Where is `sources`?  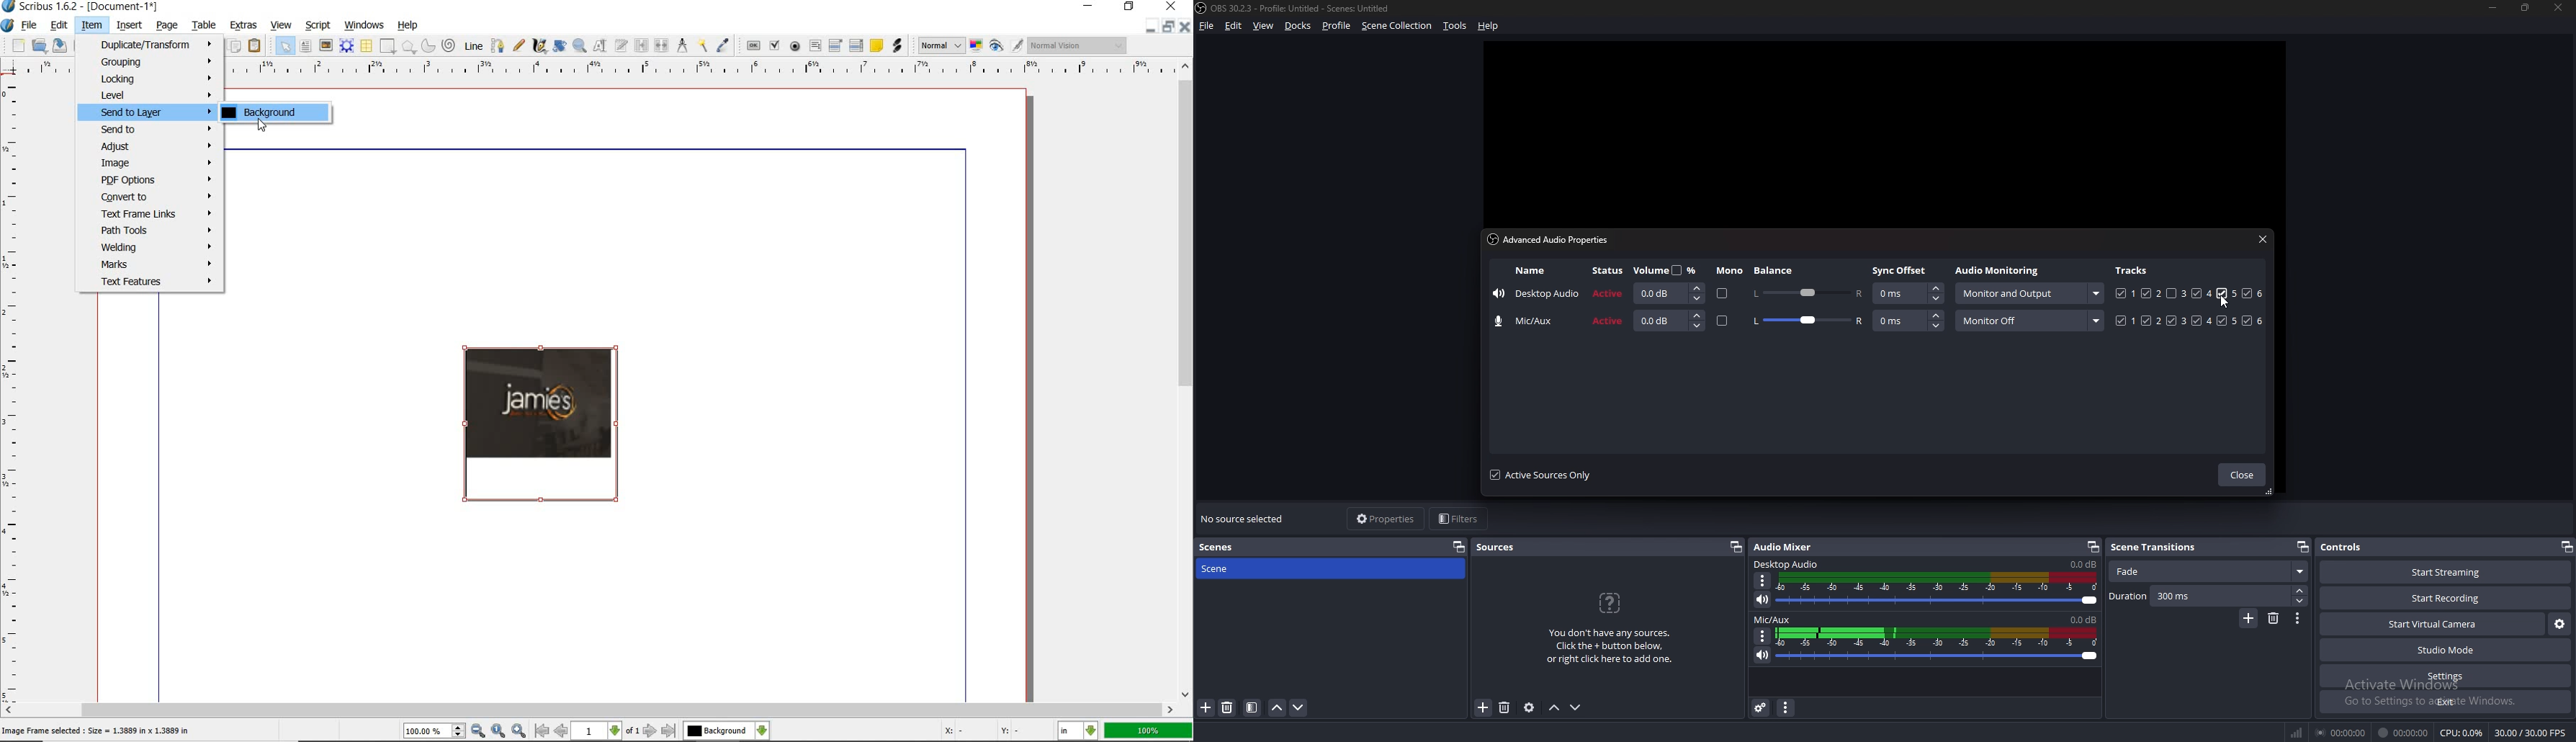
sources is located at coordinates (1502, 547).